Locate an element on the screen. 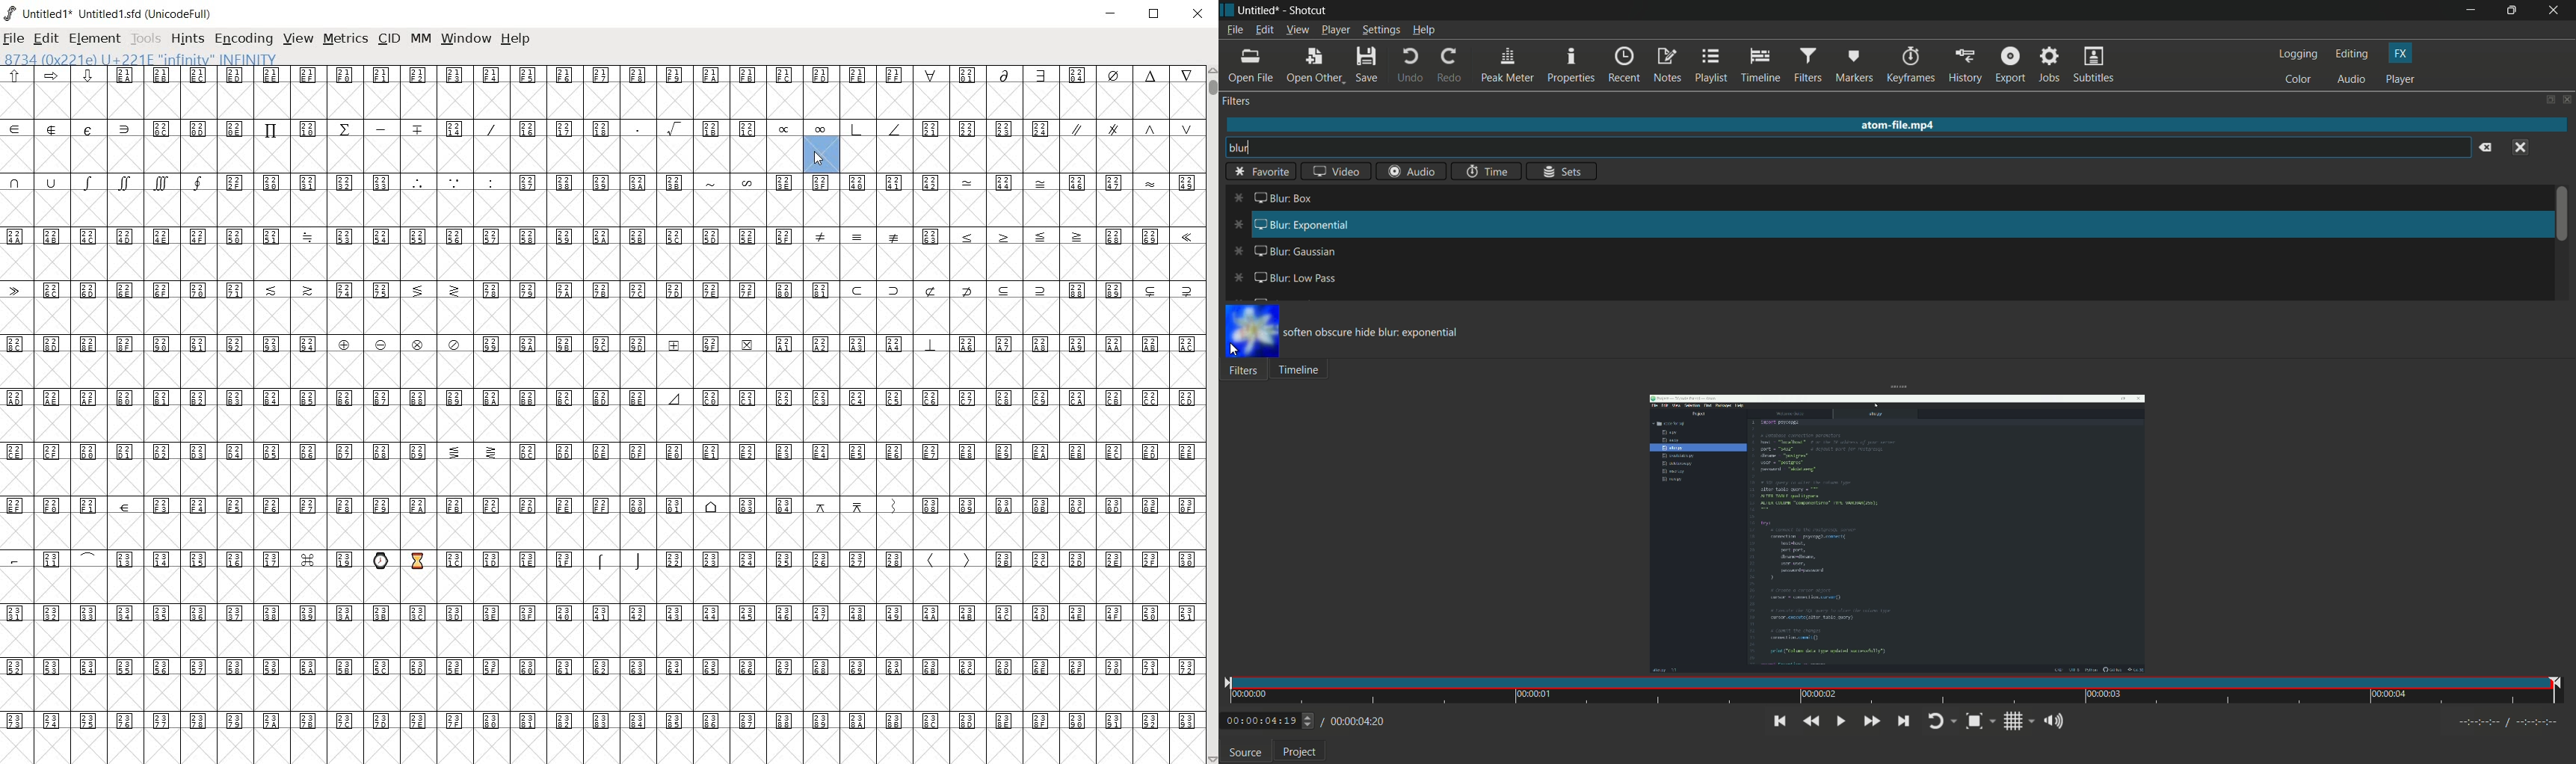  close is located at coordinates (2567, 103).